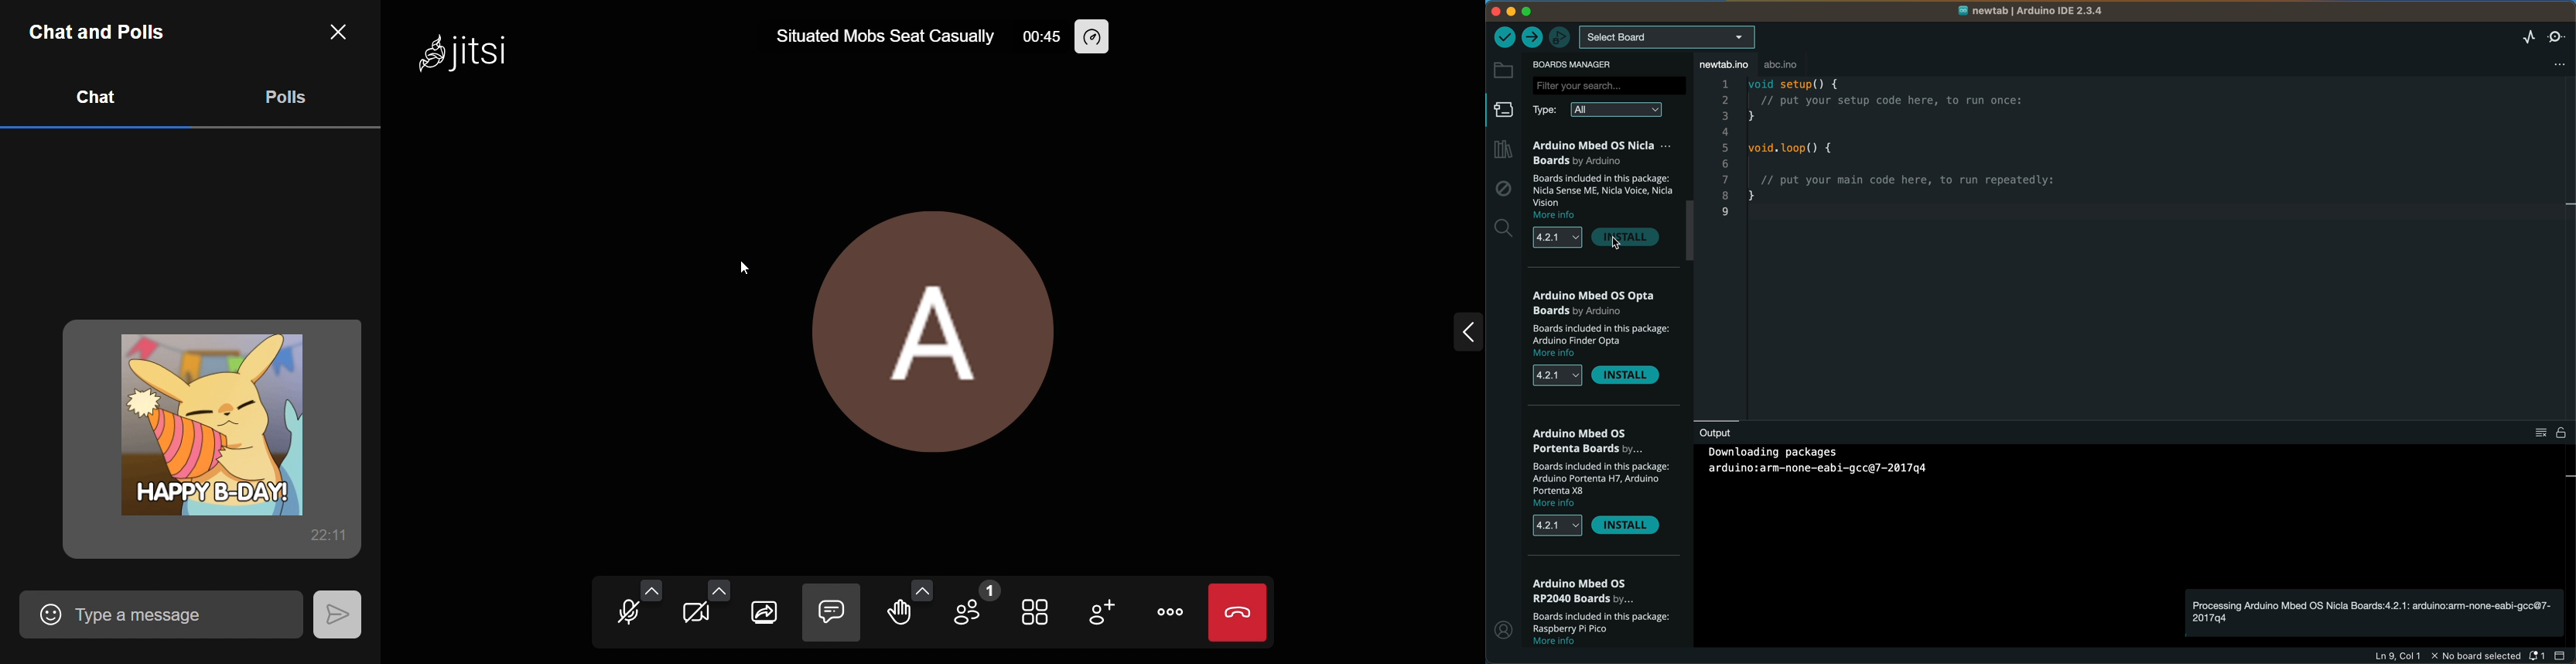 The height and width of the screenshot is (672, 2576). Describe the element at coordinates (1449, 329) in the screenshot. I see `expand` at that location.